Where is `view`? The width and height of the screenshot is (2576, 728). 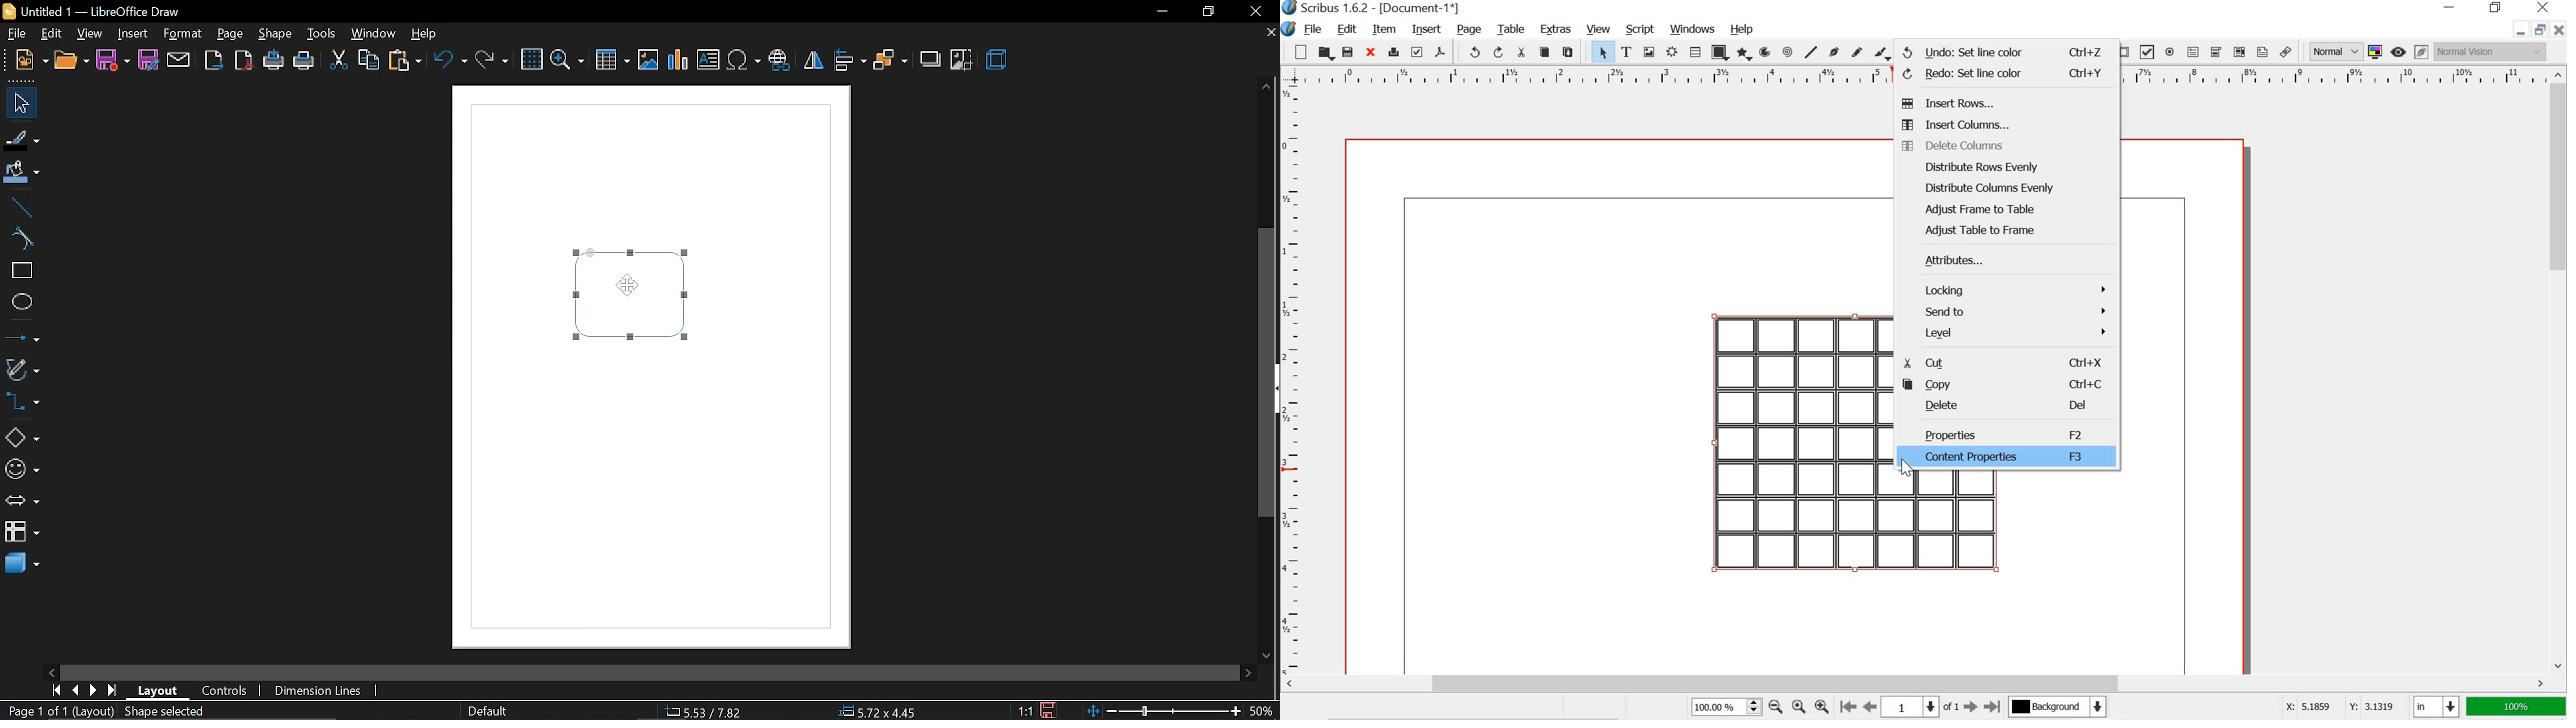
view is located at coordinates (90, 34).